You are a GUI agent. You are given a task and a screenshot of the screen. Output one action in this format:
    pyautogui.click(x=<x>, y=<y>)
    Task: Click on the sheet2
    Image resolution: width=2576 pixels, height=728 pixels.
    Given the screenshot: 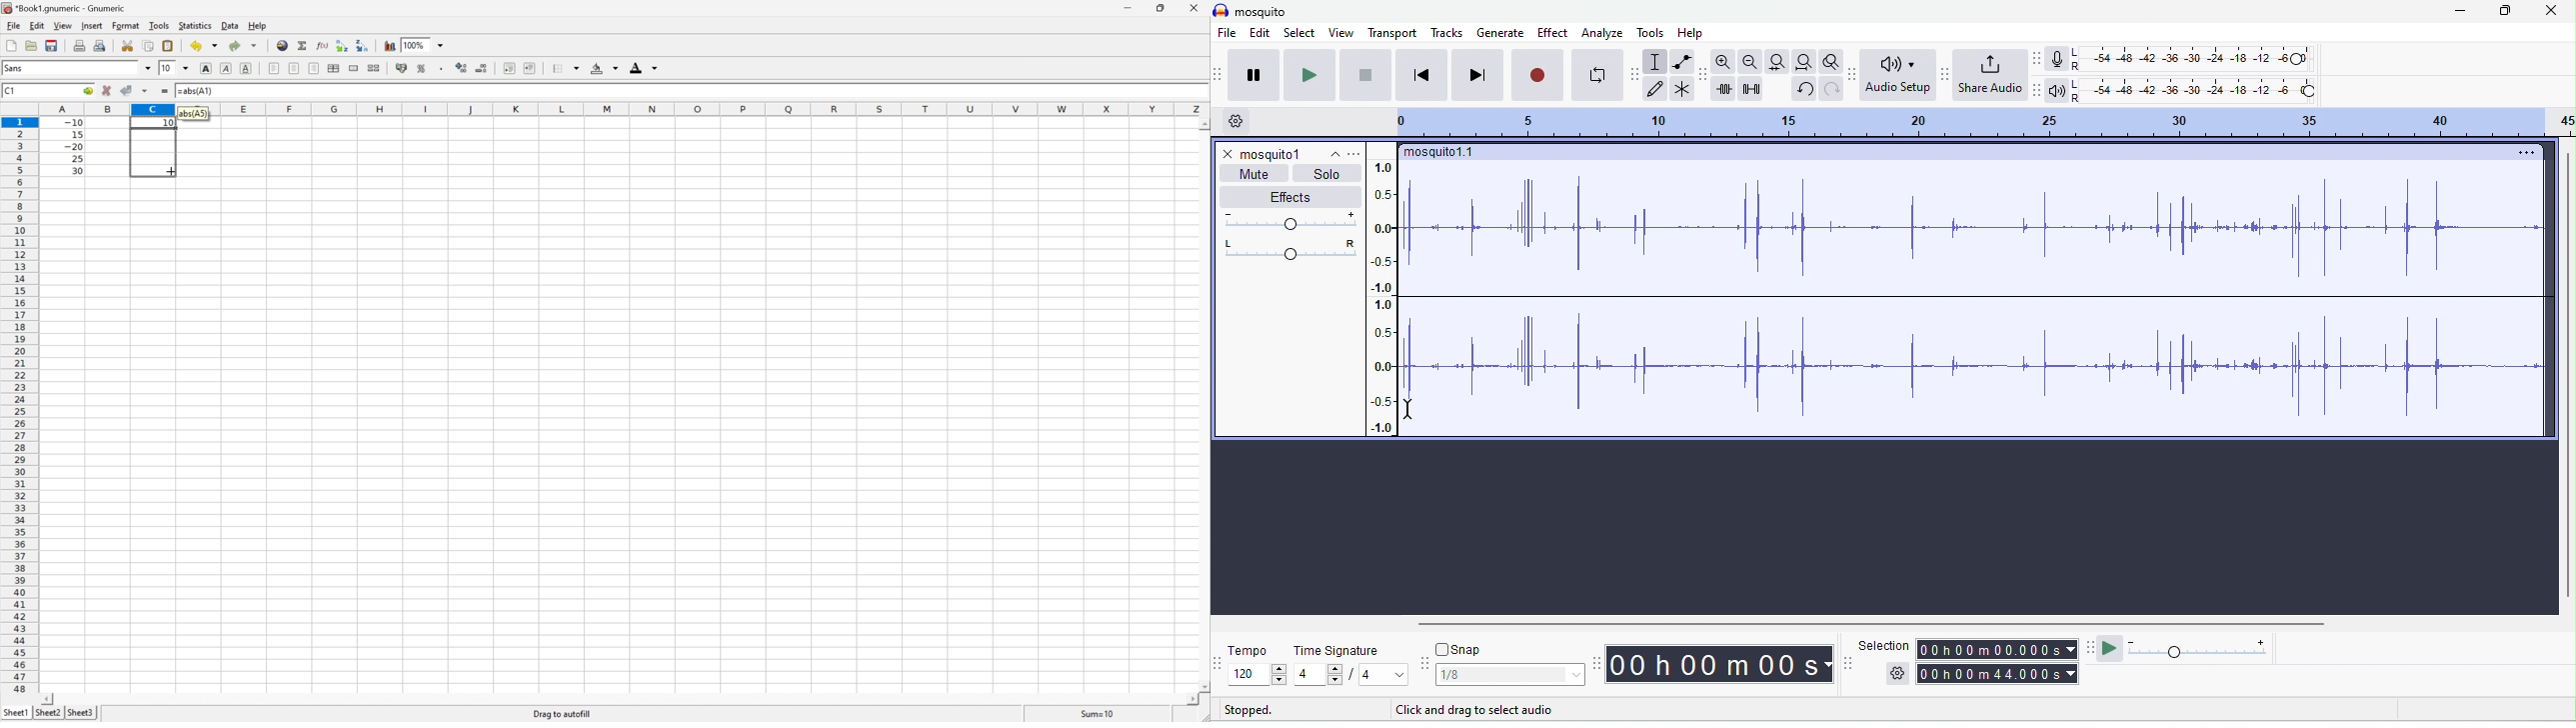 What is the action you would take?
    pyautogui.click(x=48, y=714)
    